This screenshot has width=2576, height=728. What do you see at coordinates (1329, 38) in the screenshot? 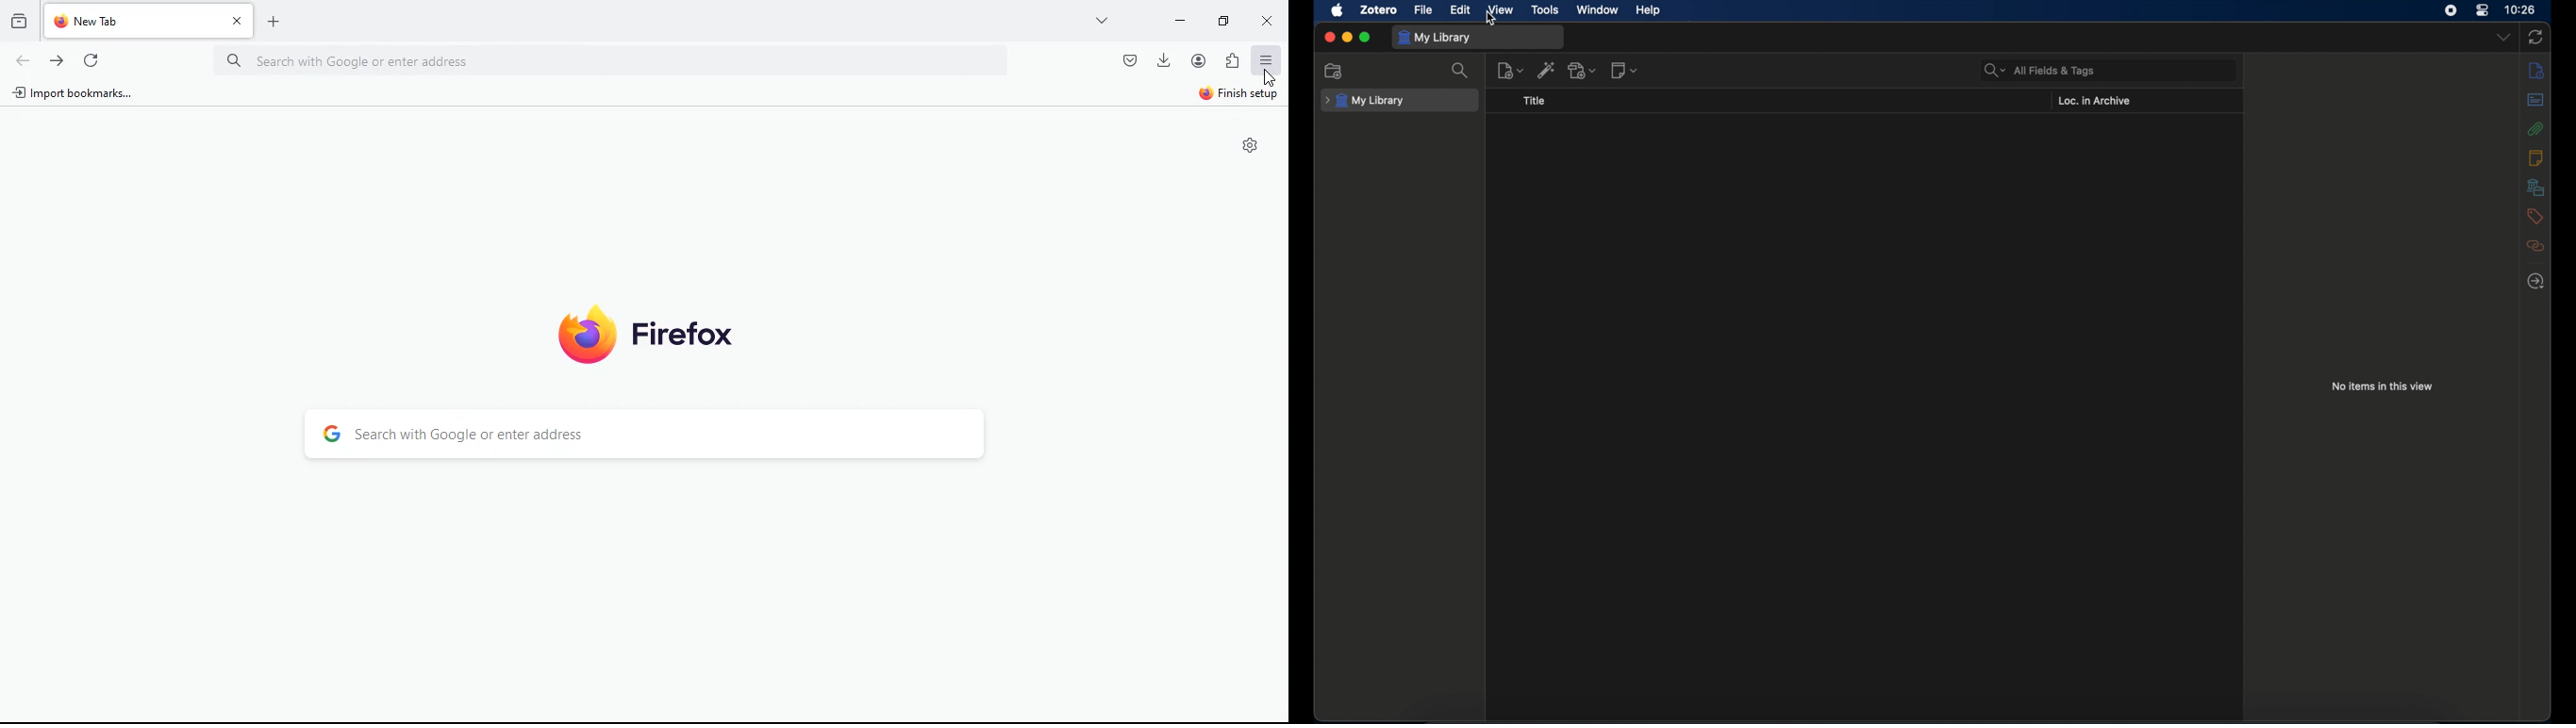
I see `close` at bounding box center [1329, 38].